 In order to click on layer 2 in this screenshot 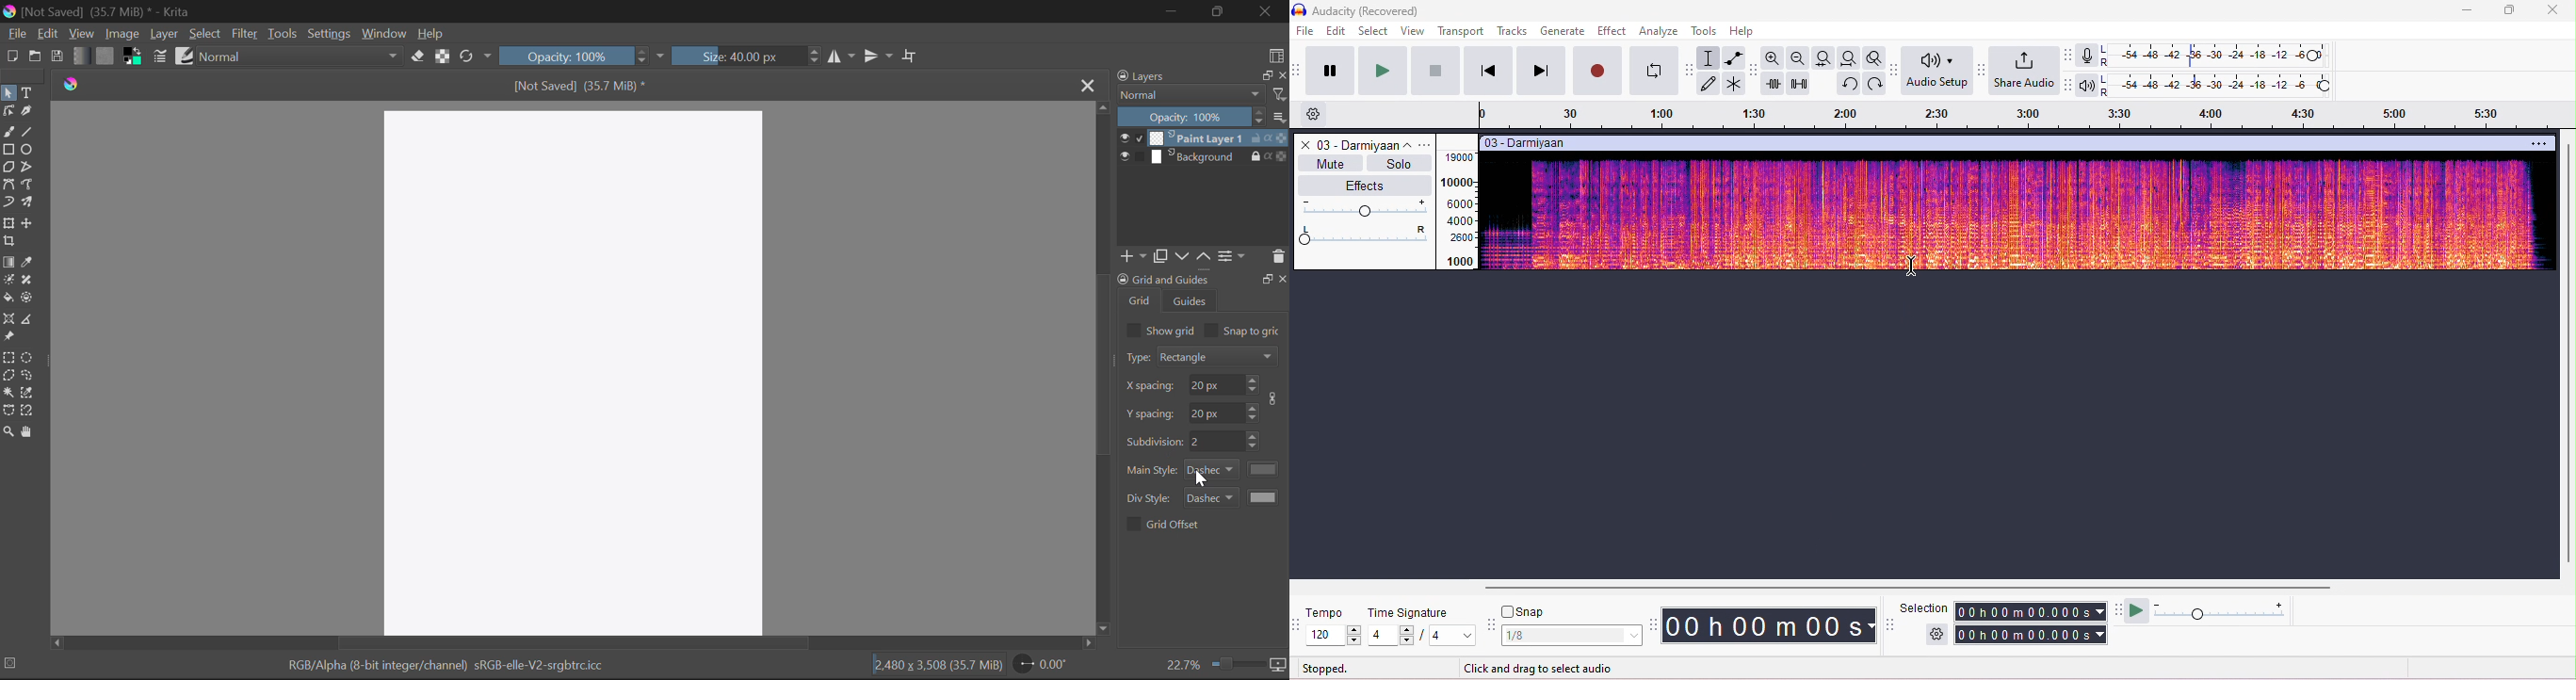, I will do `click(1197, 157)`.